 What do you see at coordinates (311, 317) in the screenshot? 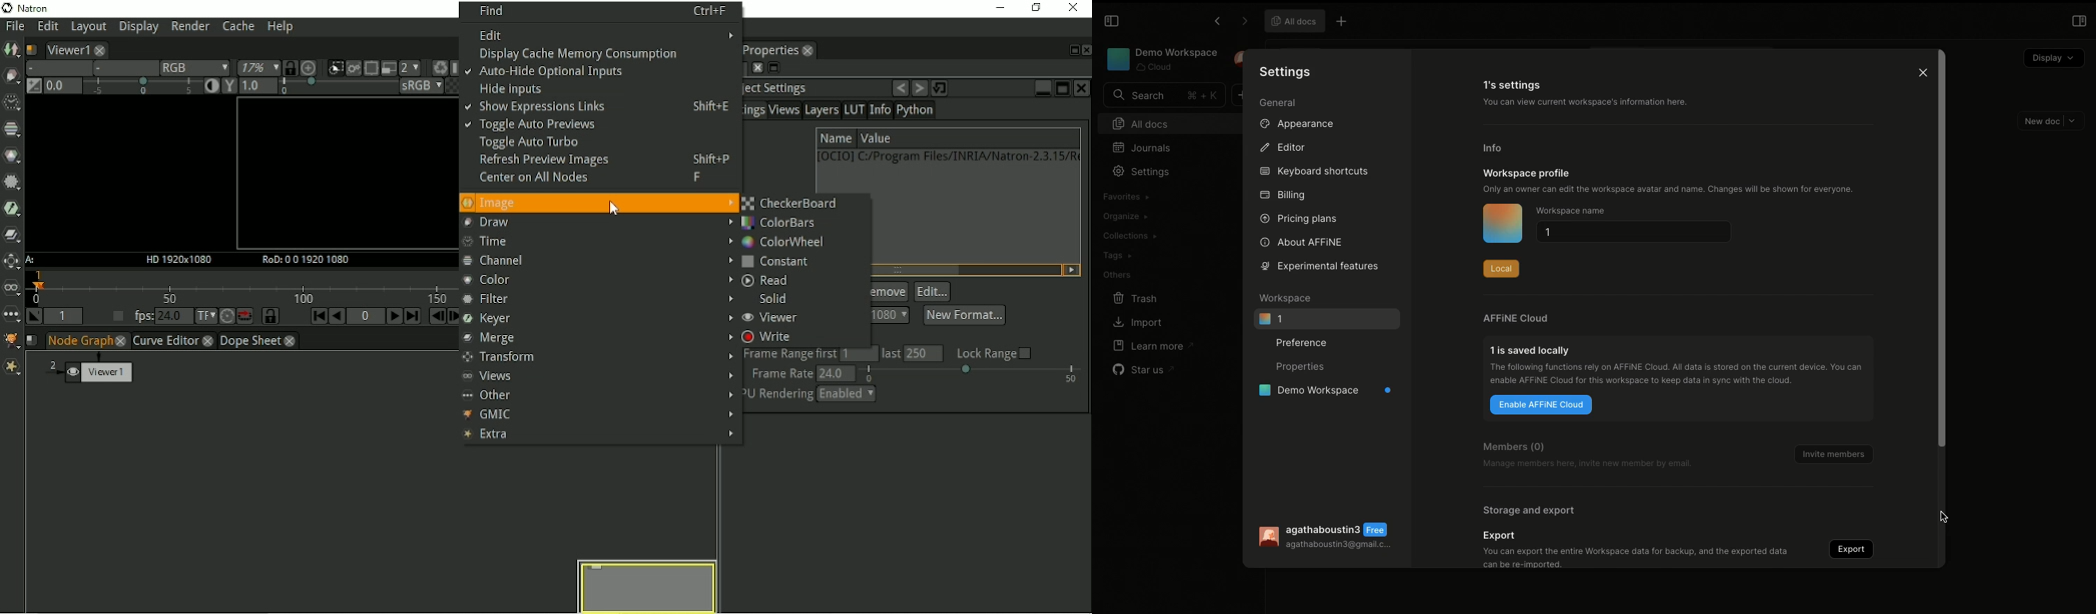
I see `First frame` at bounding box center [311, 317].